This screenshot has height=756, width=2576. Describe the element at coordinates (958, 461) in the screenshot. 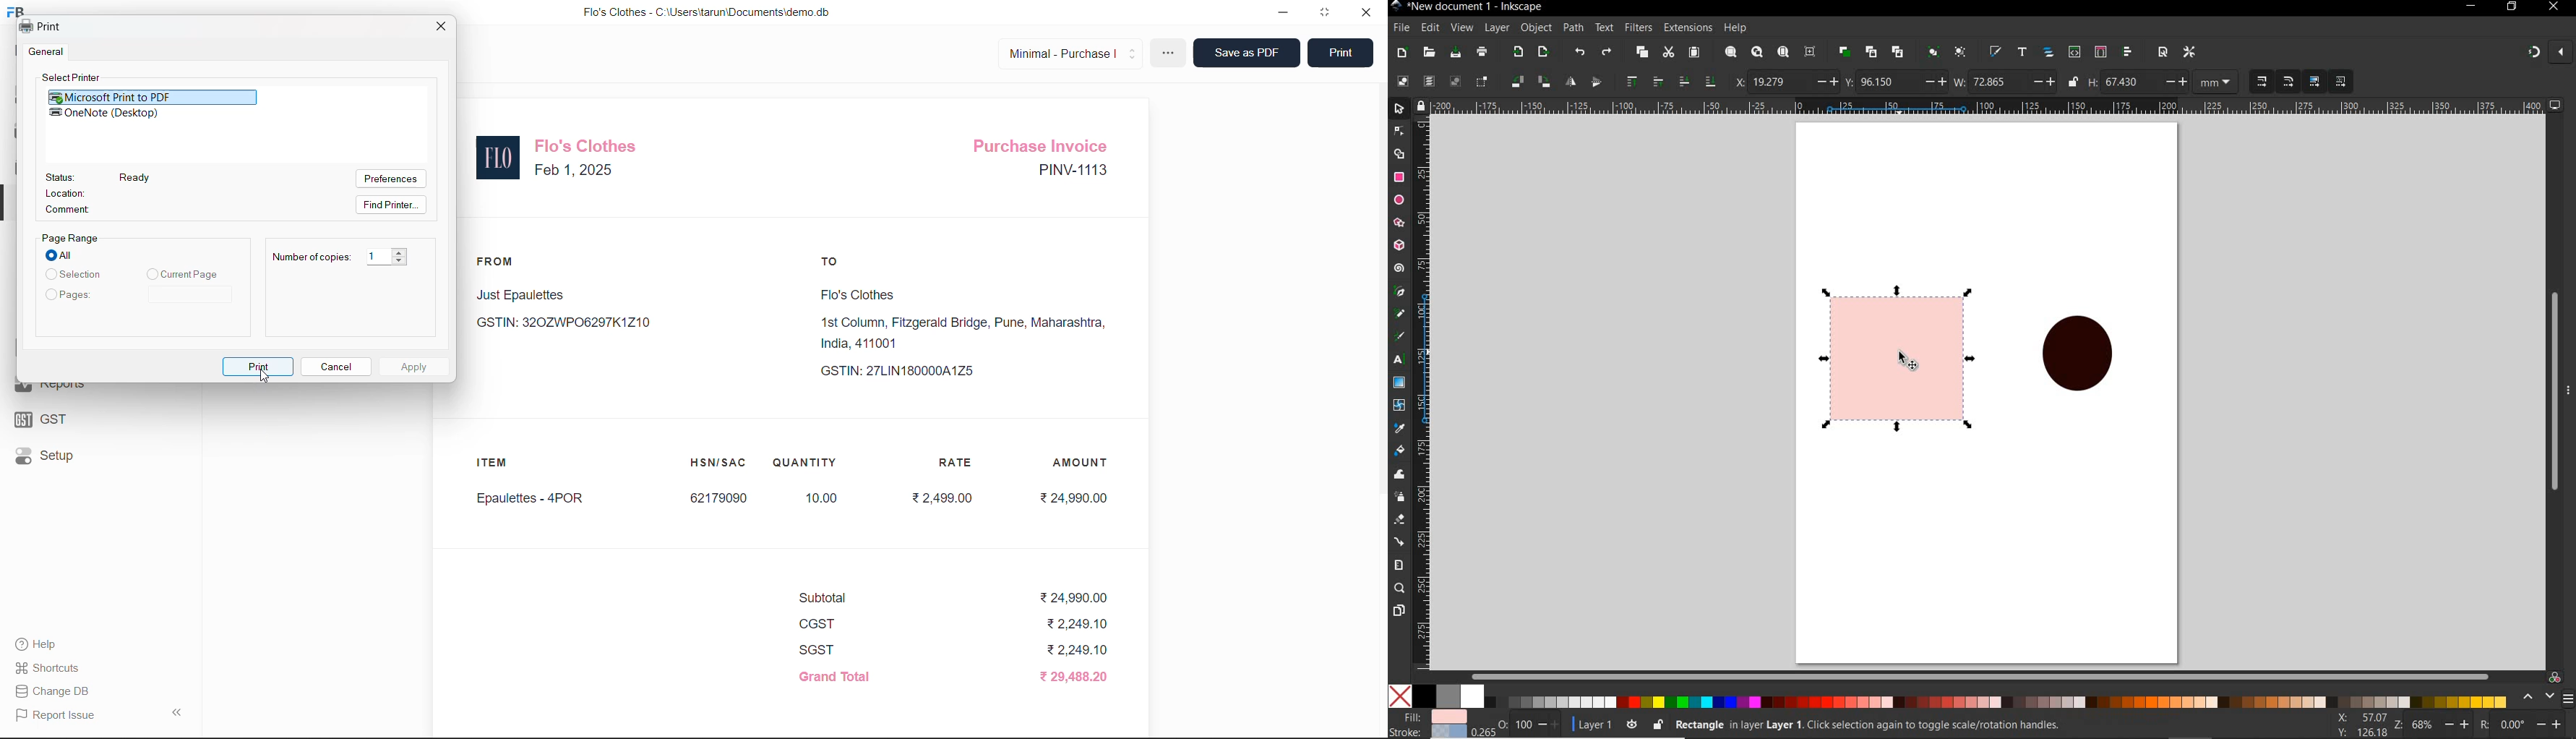

I see `RATE` at that location.